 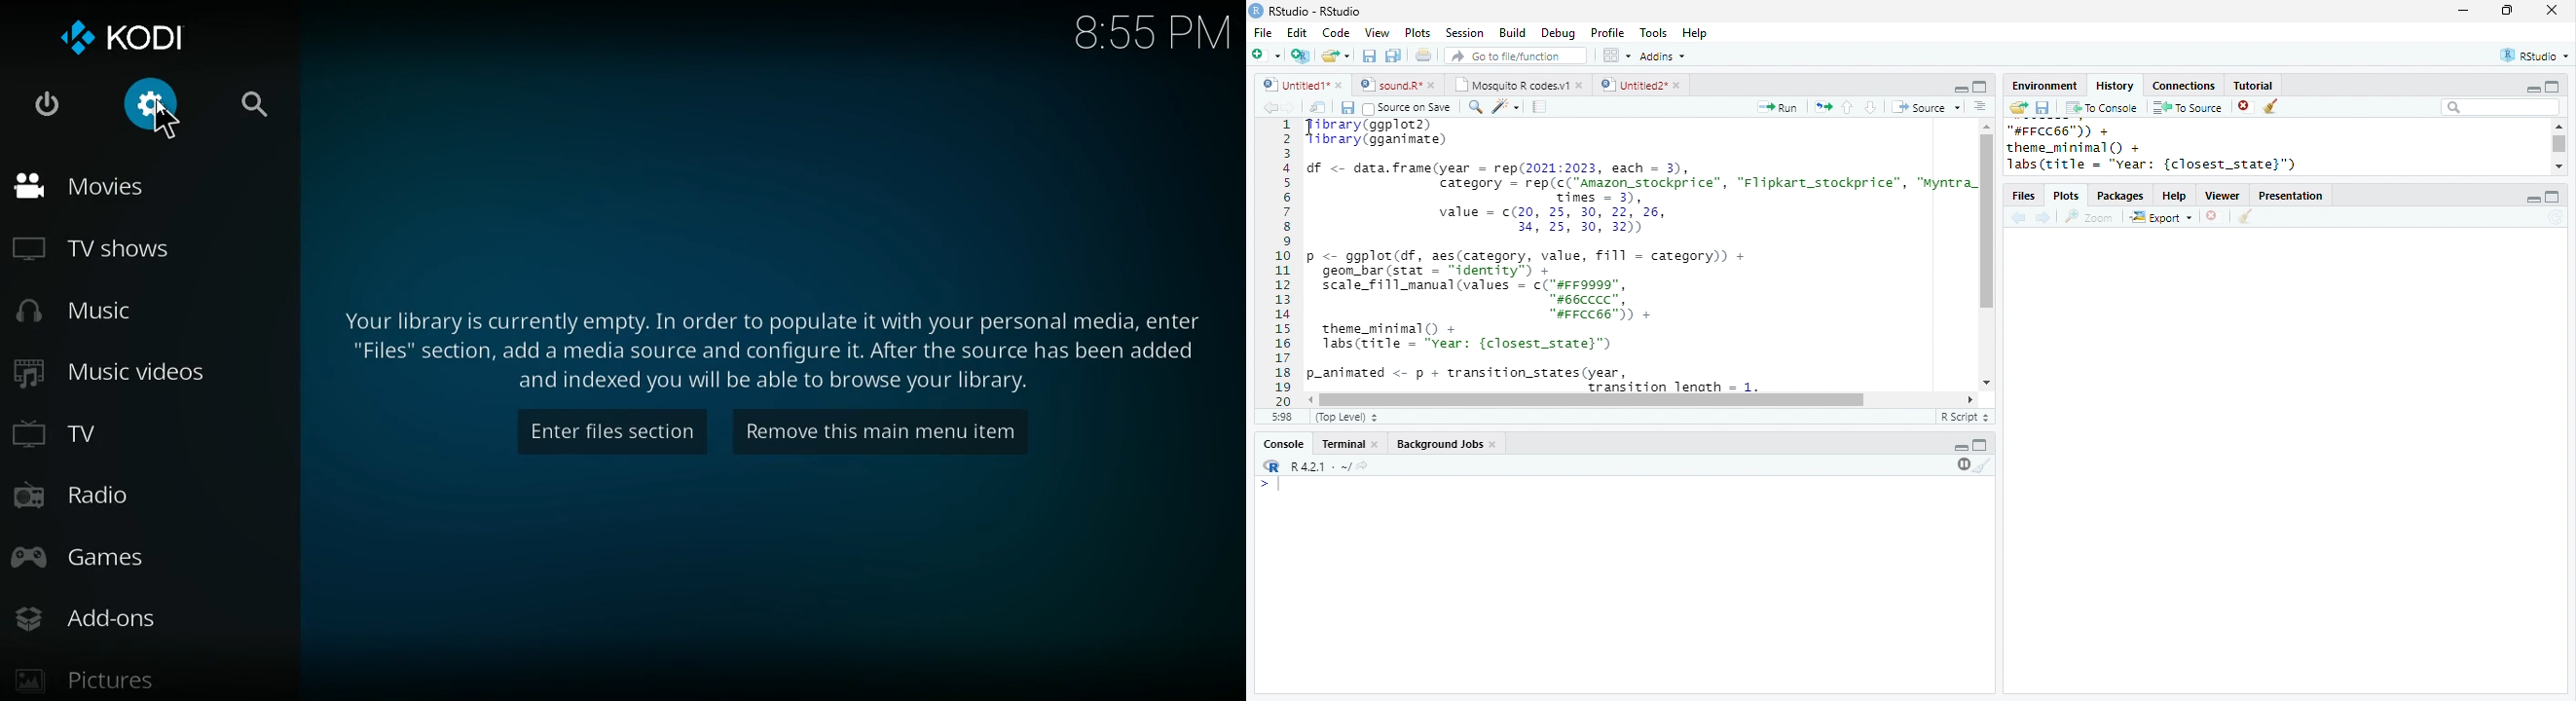 I want to click on Presentation, so click(x=2291, y=196).